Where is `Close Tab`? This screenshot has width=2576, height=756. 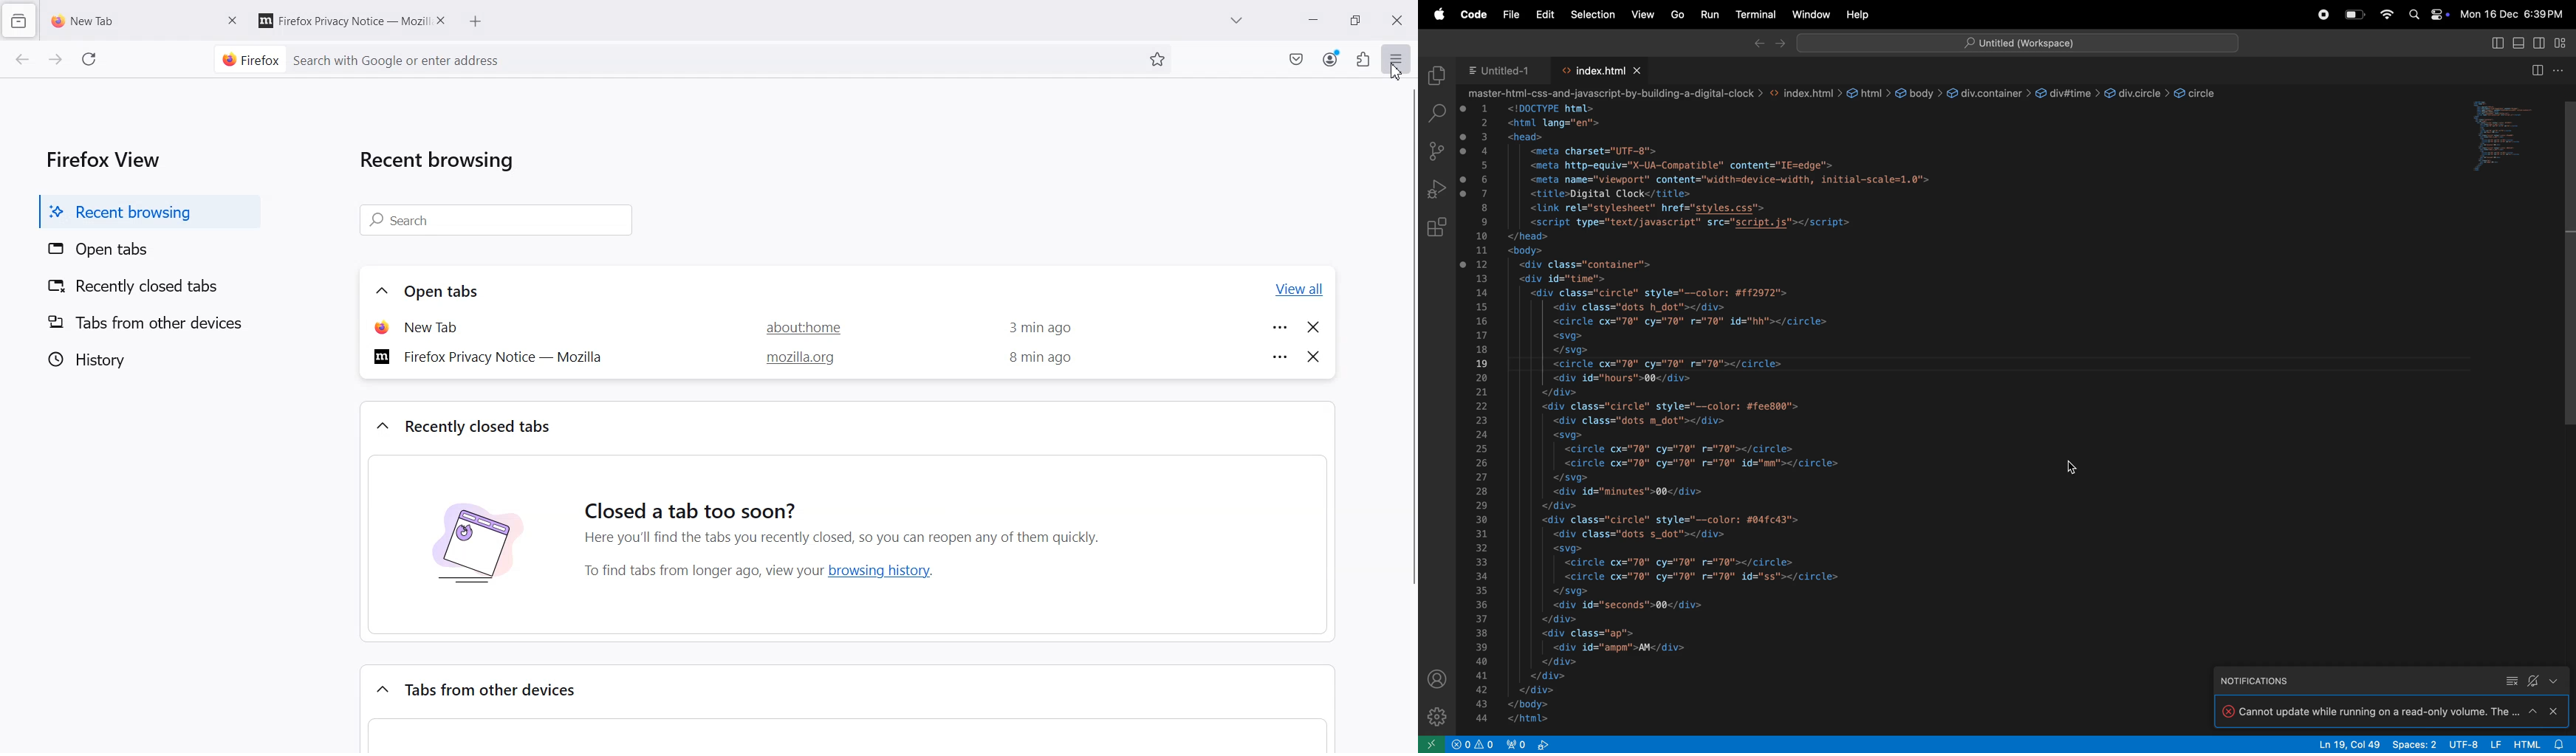 Close Tab is located at coordinates (233, 19).